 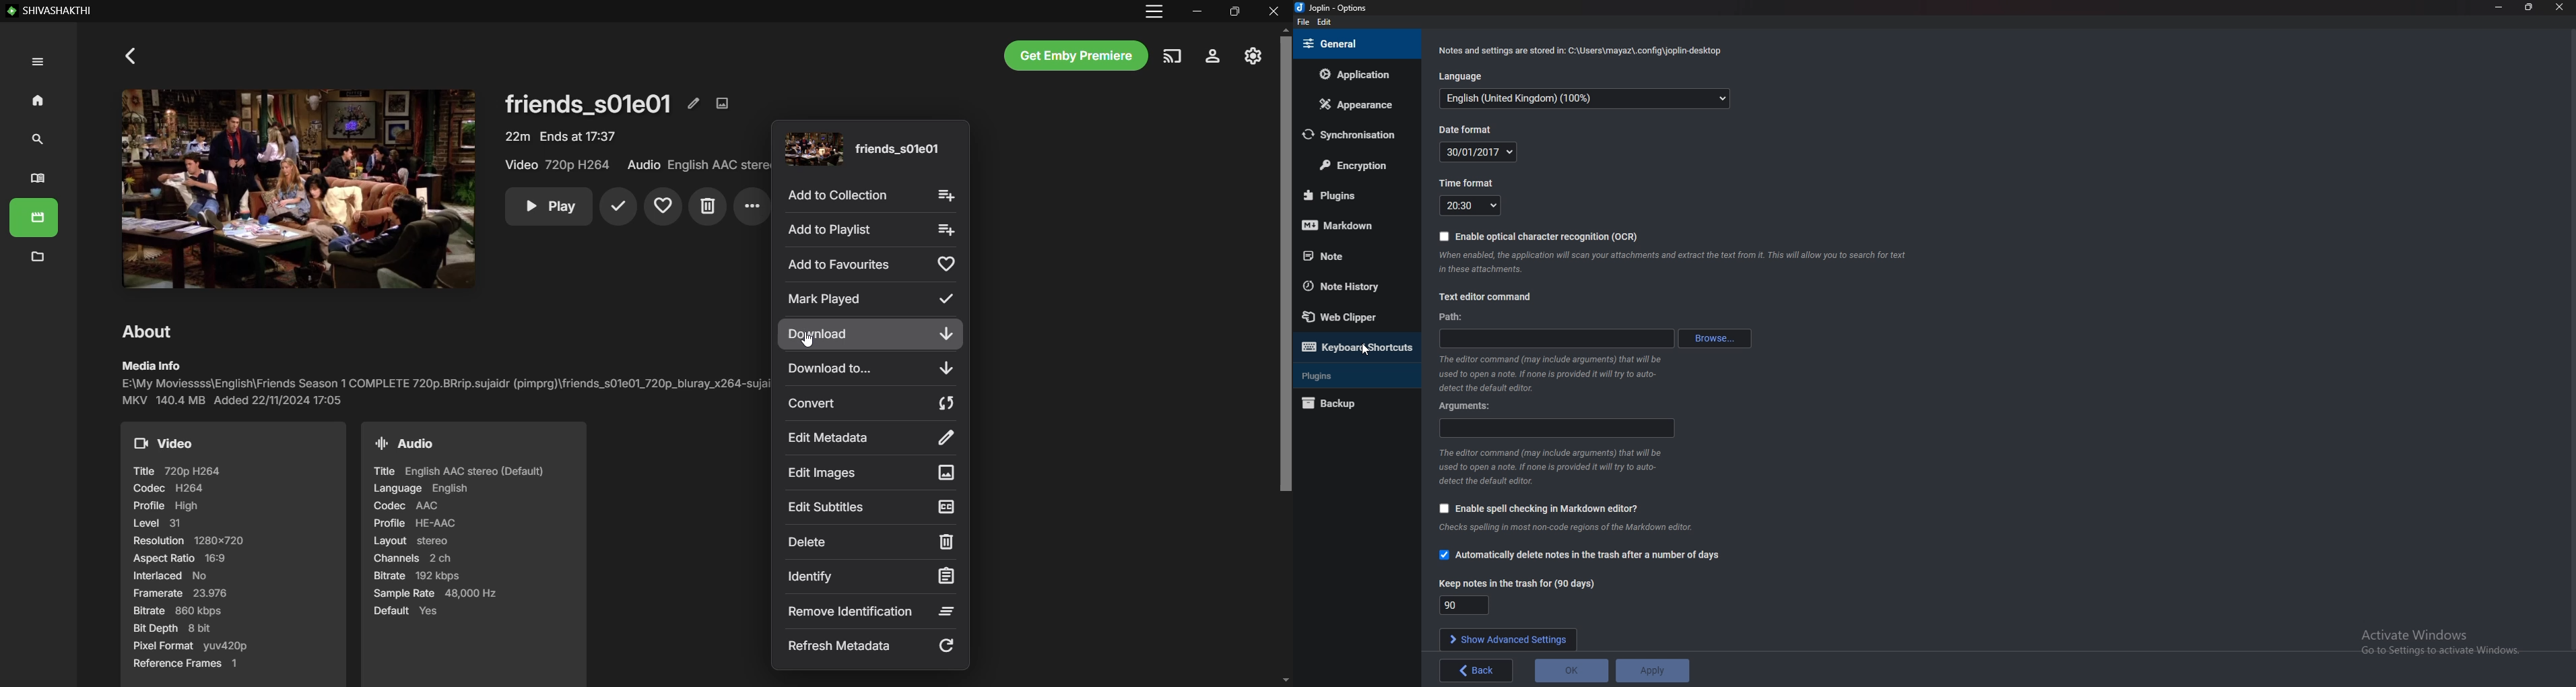 I want to click on Plugins, so click(x=1352, y=376).